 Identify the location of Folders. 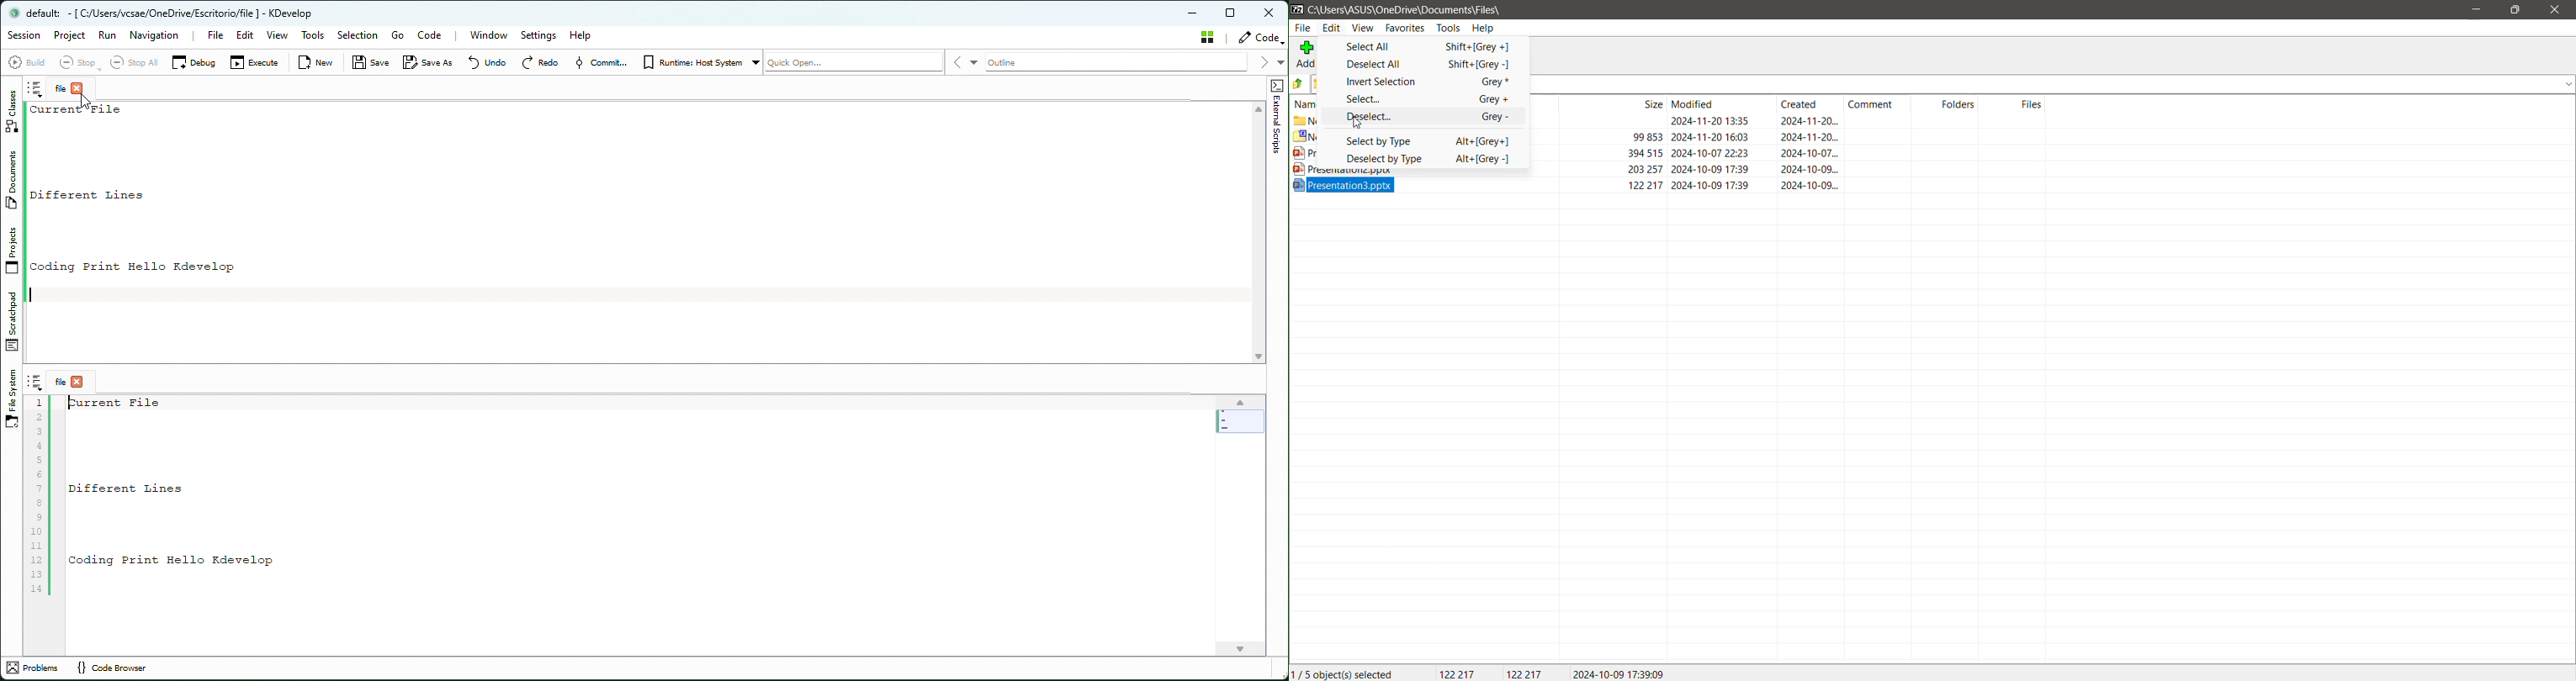
(1947, 104).